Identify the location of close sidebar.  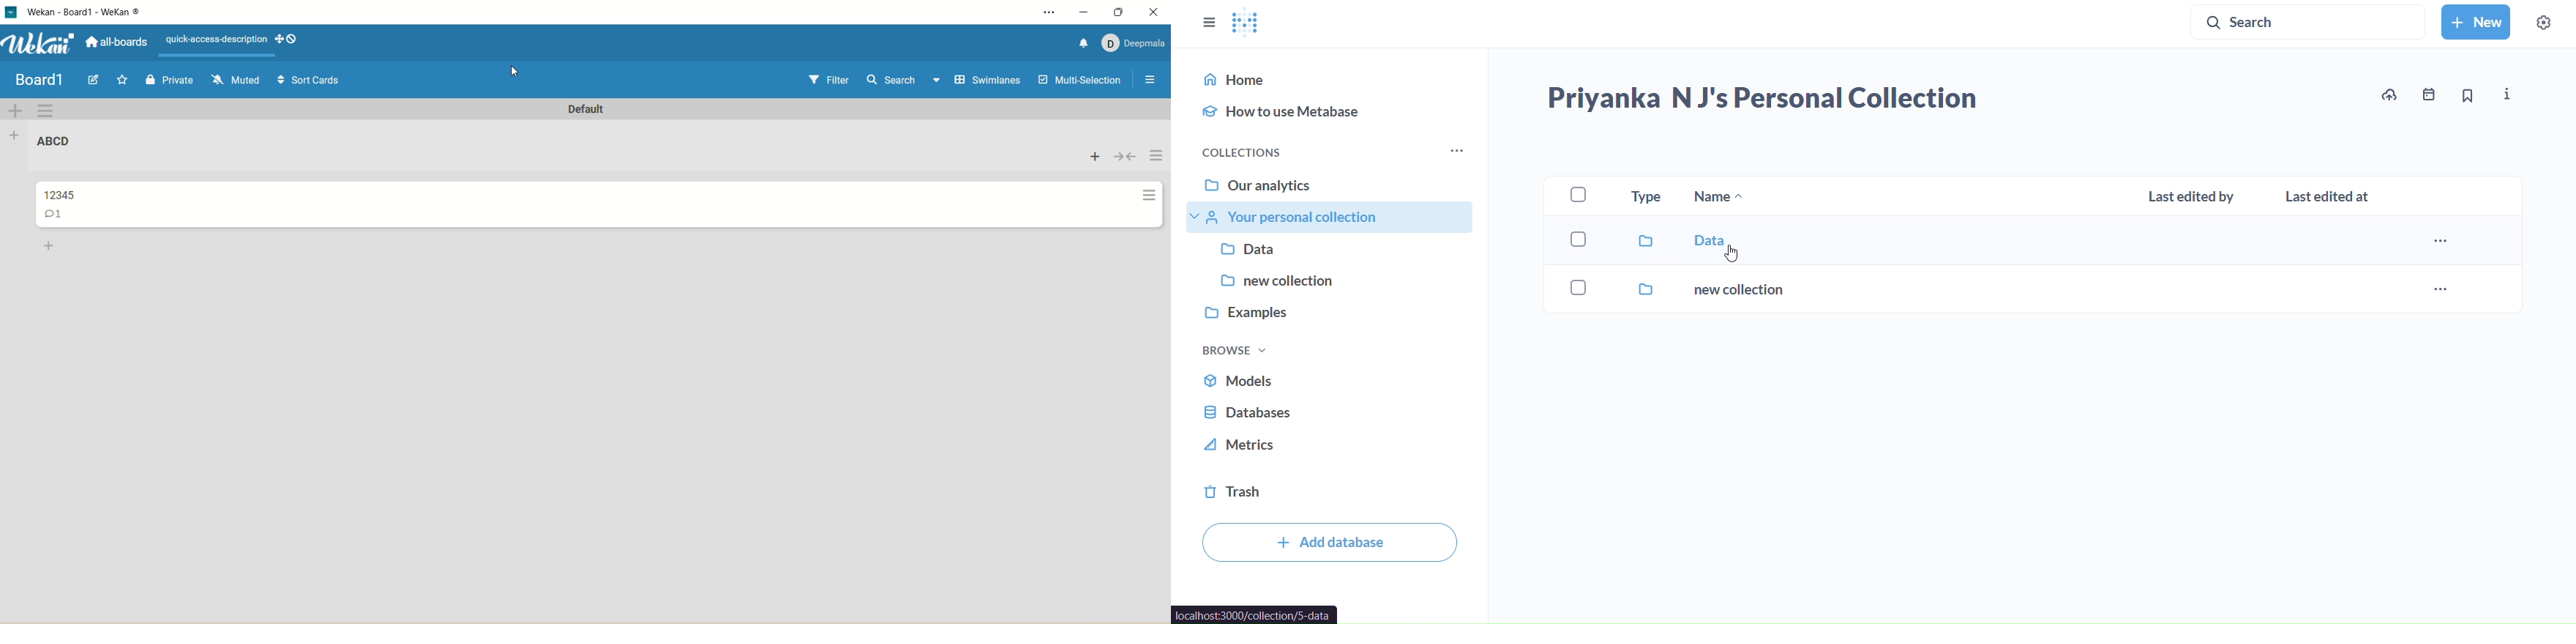
(1211, 22).